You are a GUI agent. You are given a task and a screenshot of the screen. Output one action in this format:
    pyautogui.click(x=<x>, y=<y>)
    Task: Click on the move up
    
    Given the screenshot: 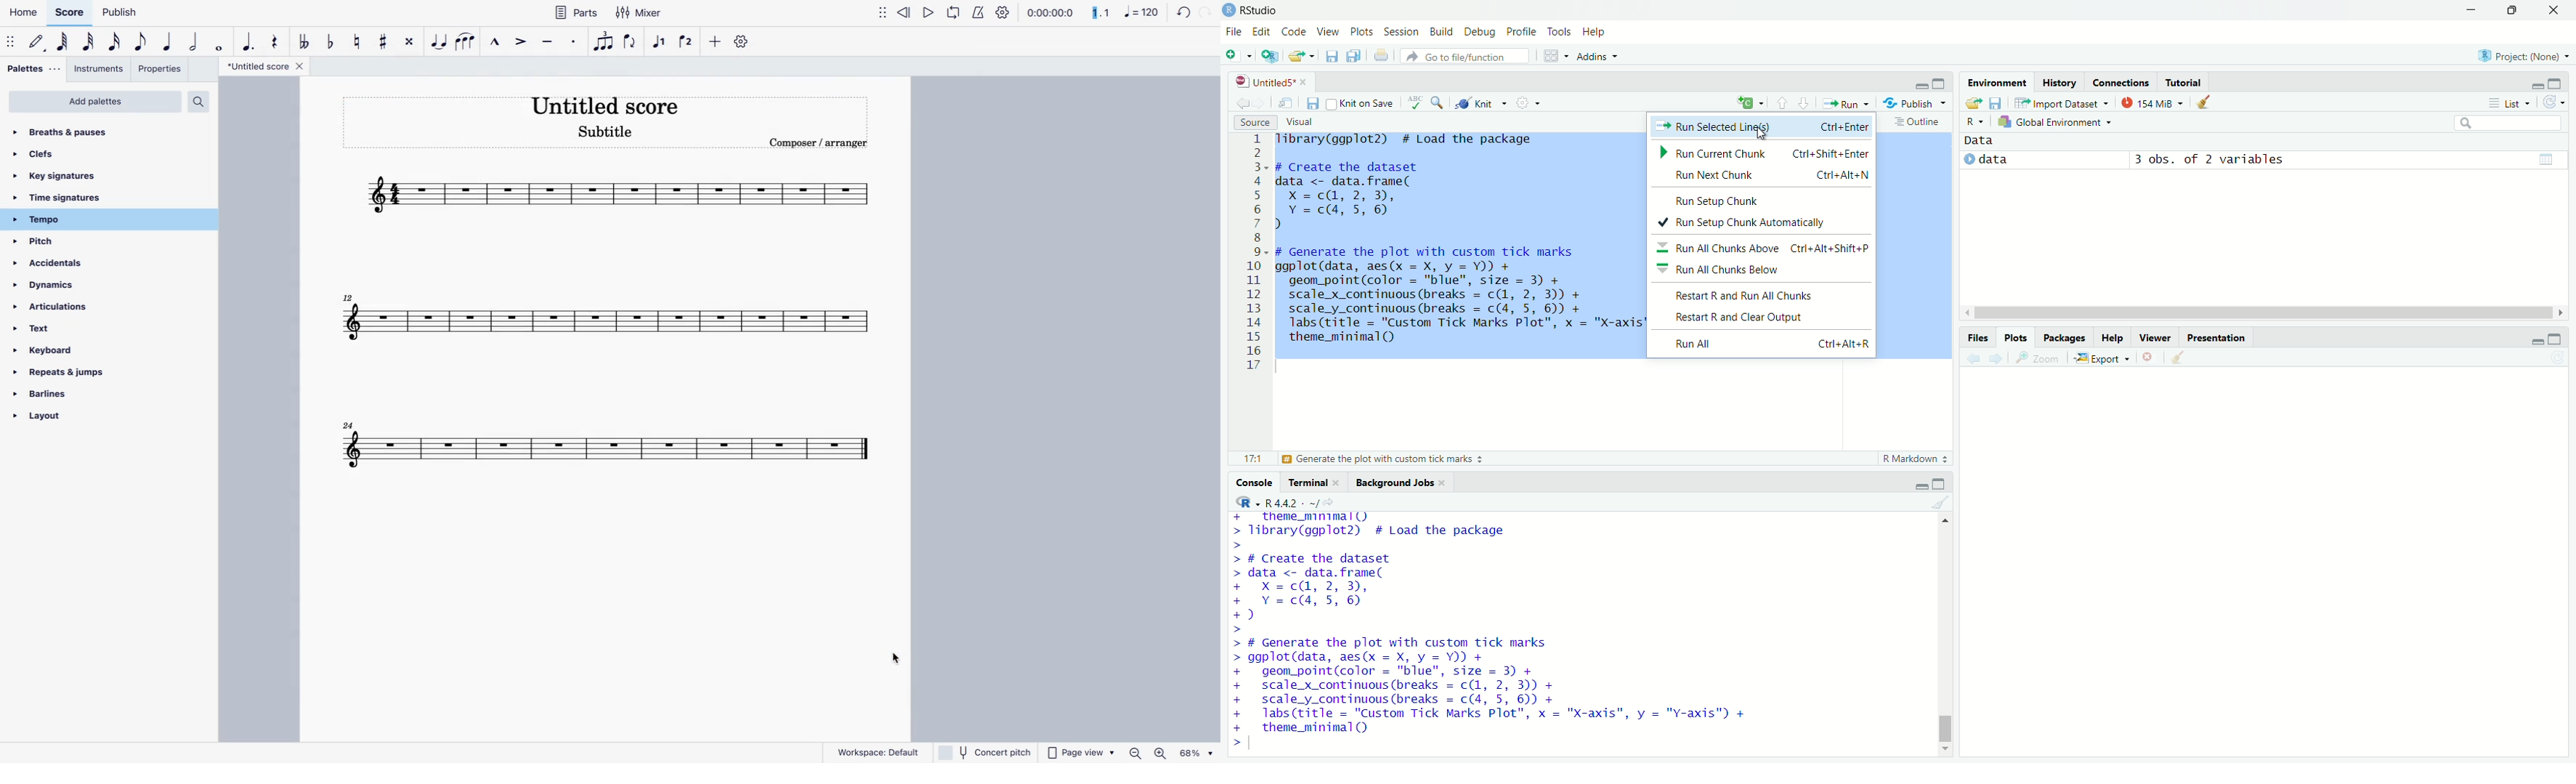 What is the action you would take?
    pyautogui.click(x=1946, y=524)
    